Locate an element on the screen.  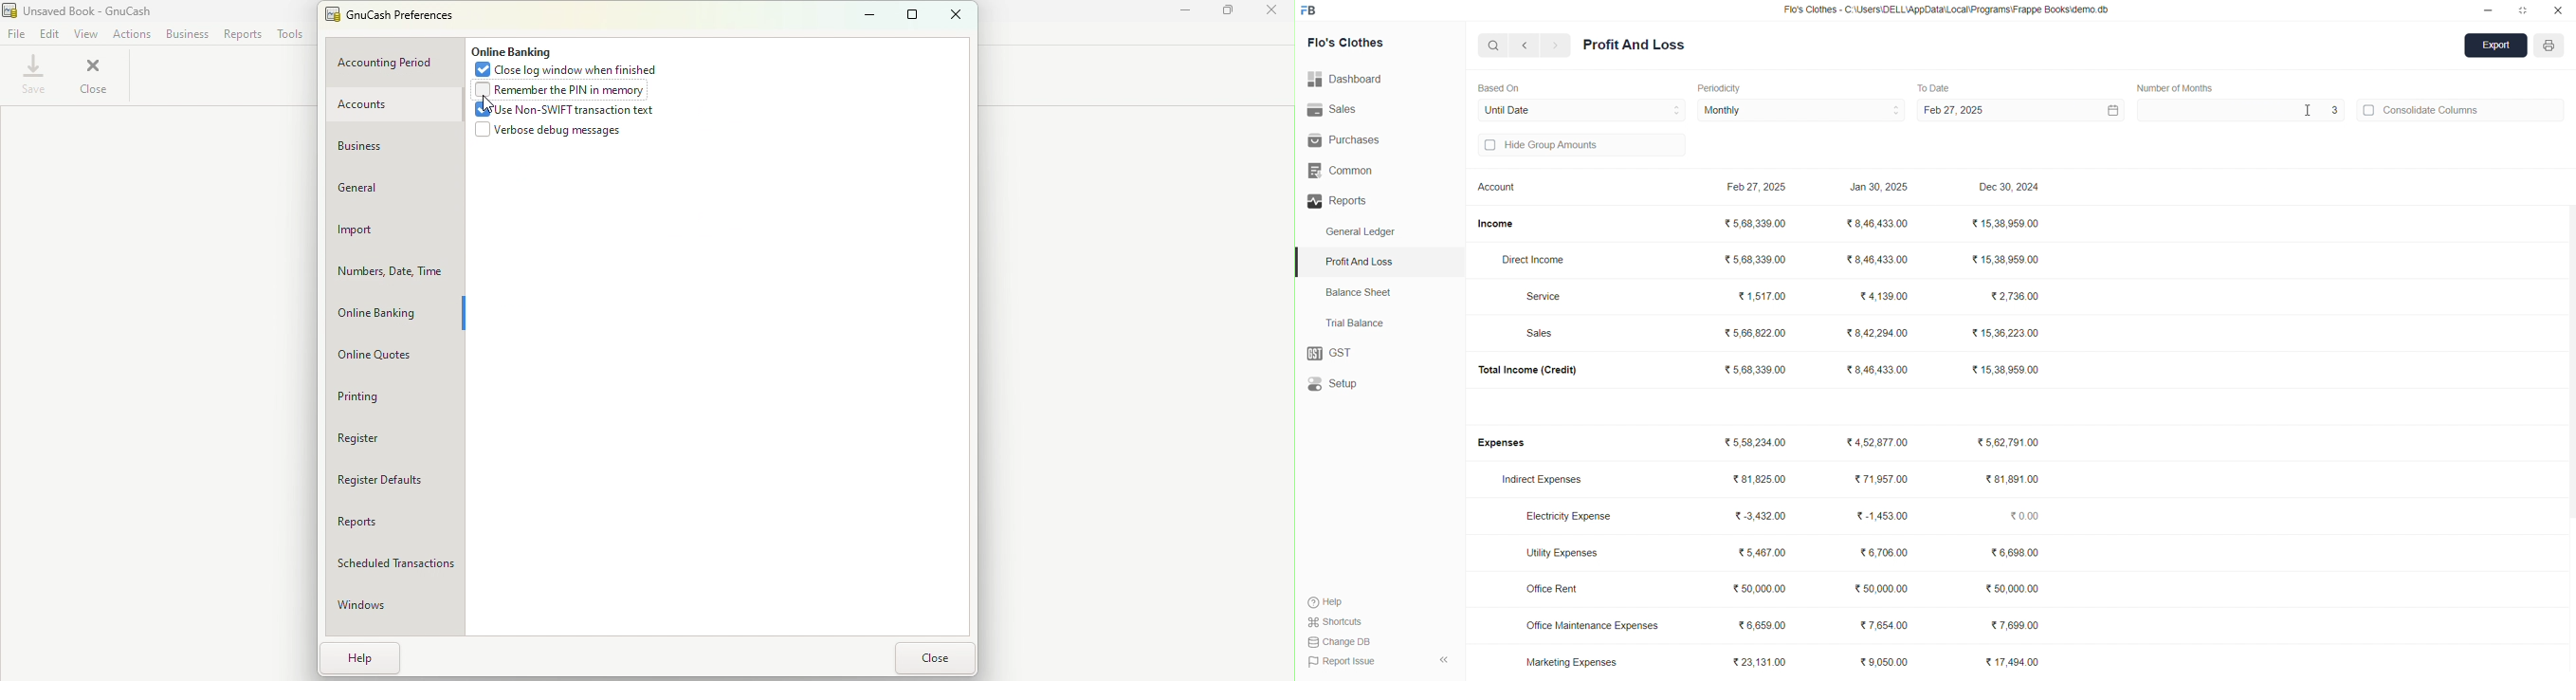
₹ 7,654.00 is located at coordinates (1884, 624).